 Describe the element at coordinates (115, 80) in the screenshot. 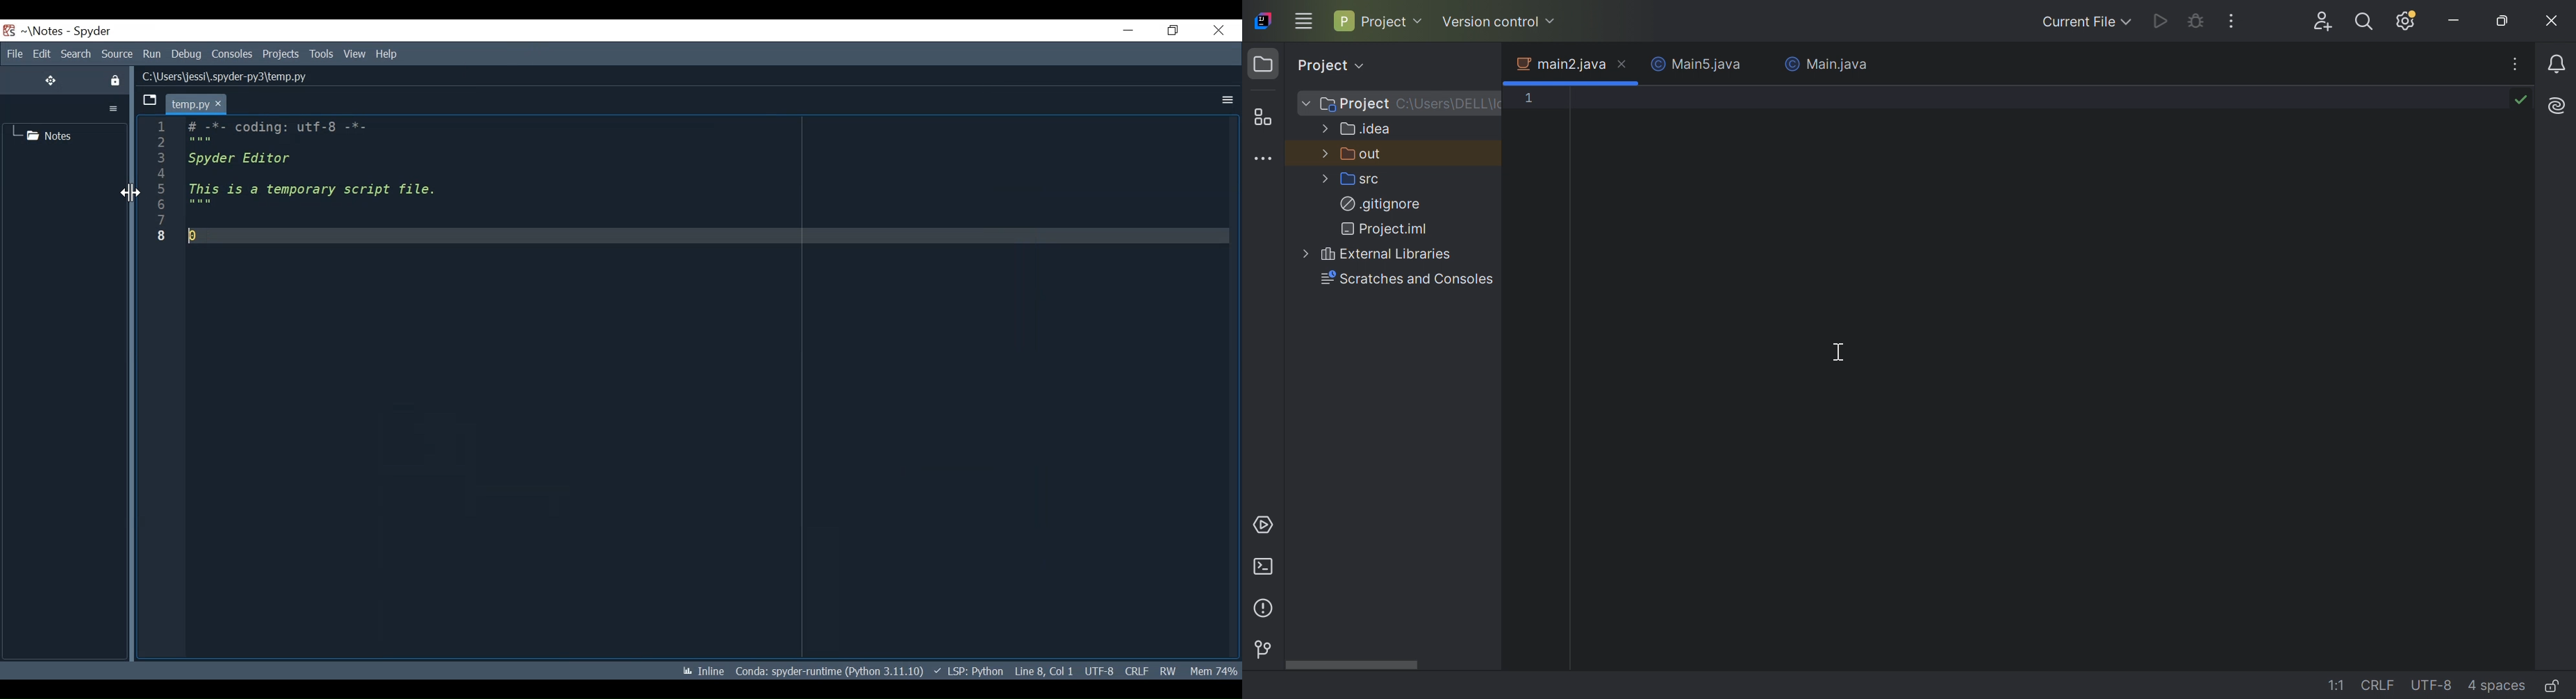

I see `Lock` at that location.